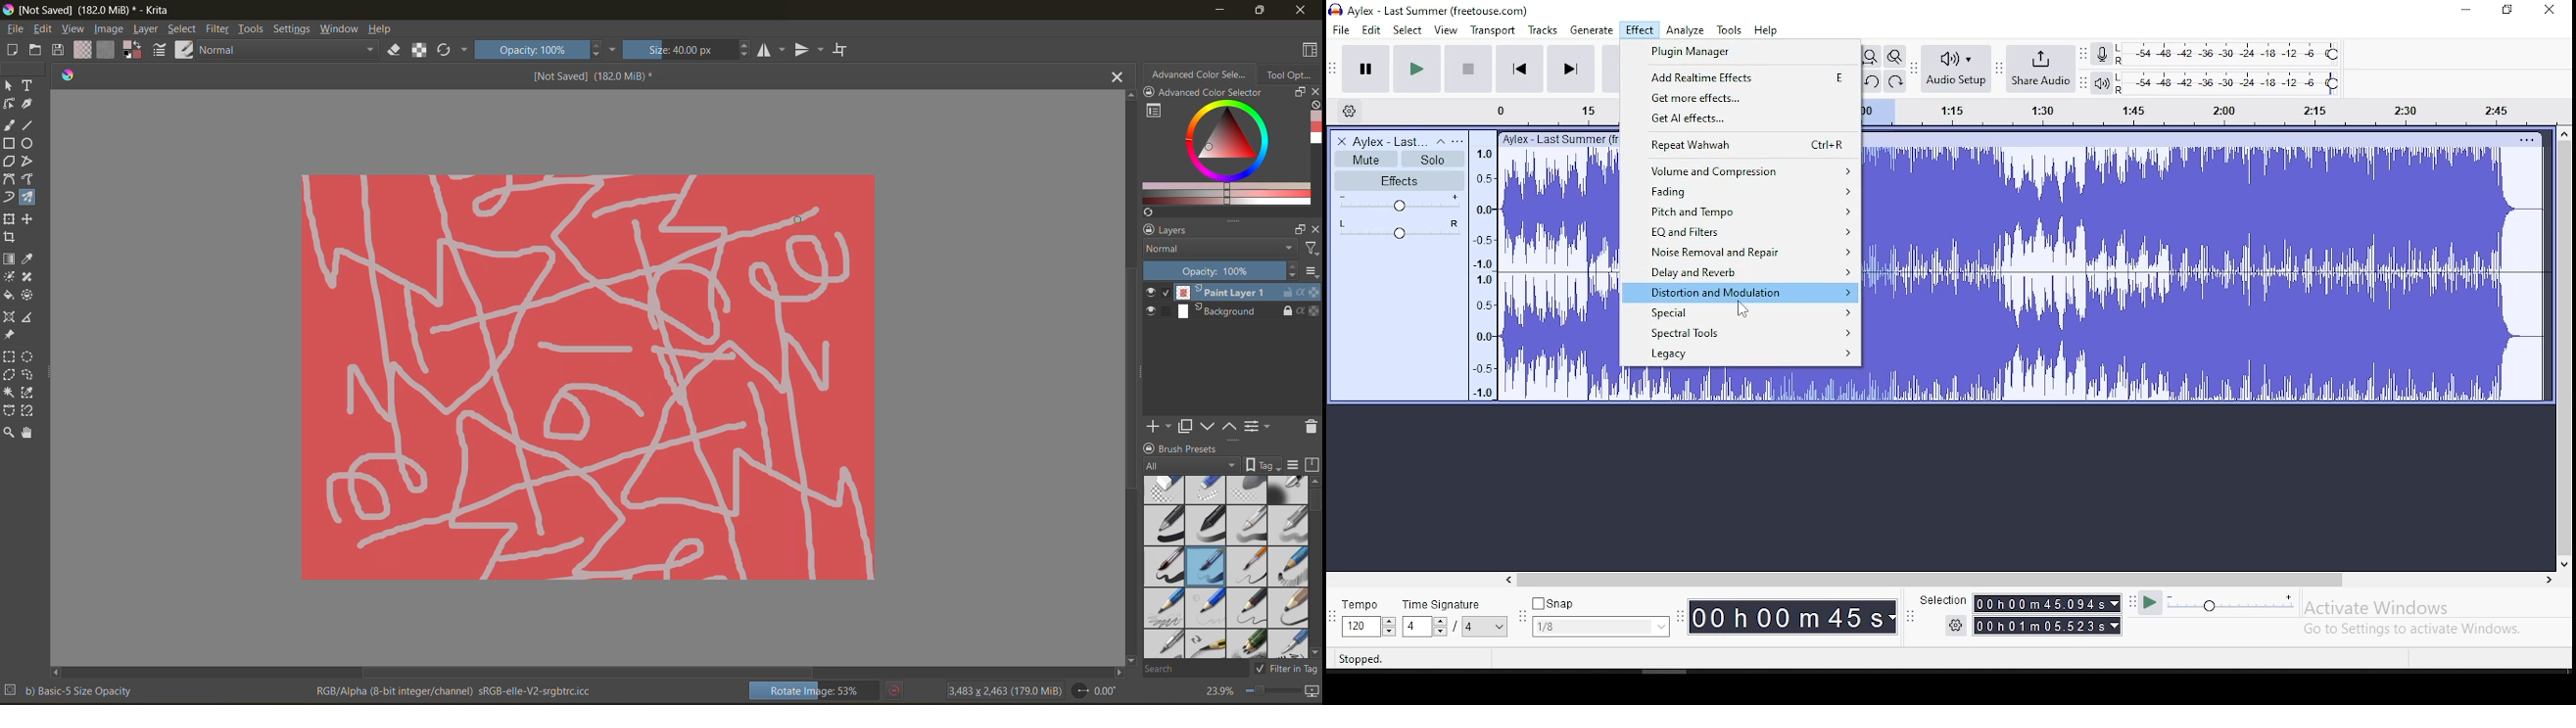  I want to click on select, so click(184, 30).